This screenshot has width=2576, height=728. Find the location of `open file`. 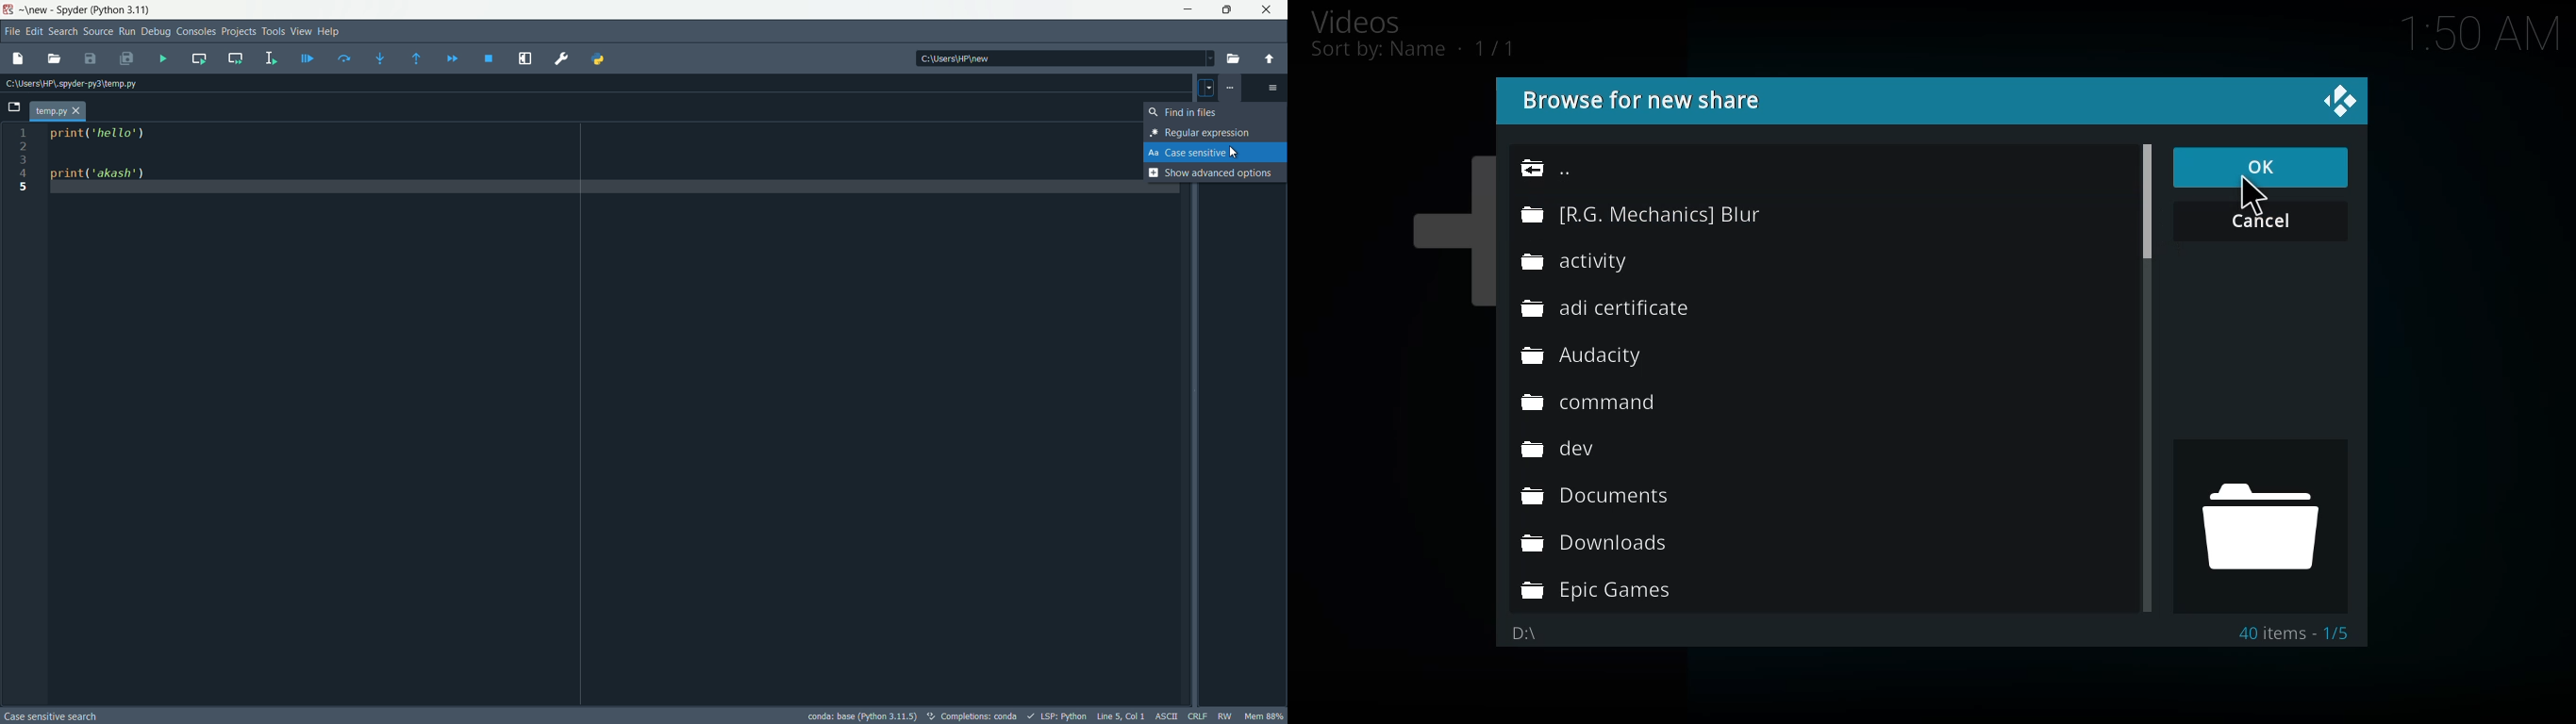

open file is located at coordinates (56, 58).